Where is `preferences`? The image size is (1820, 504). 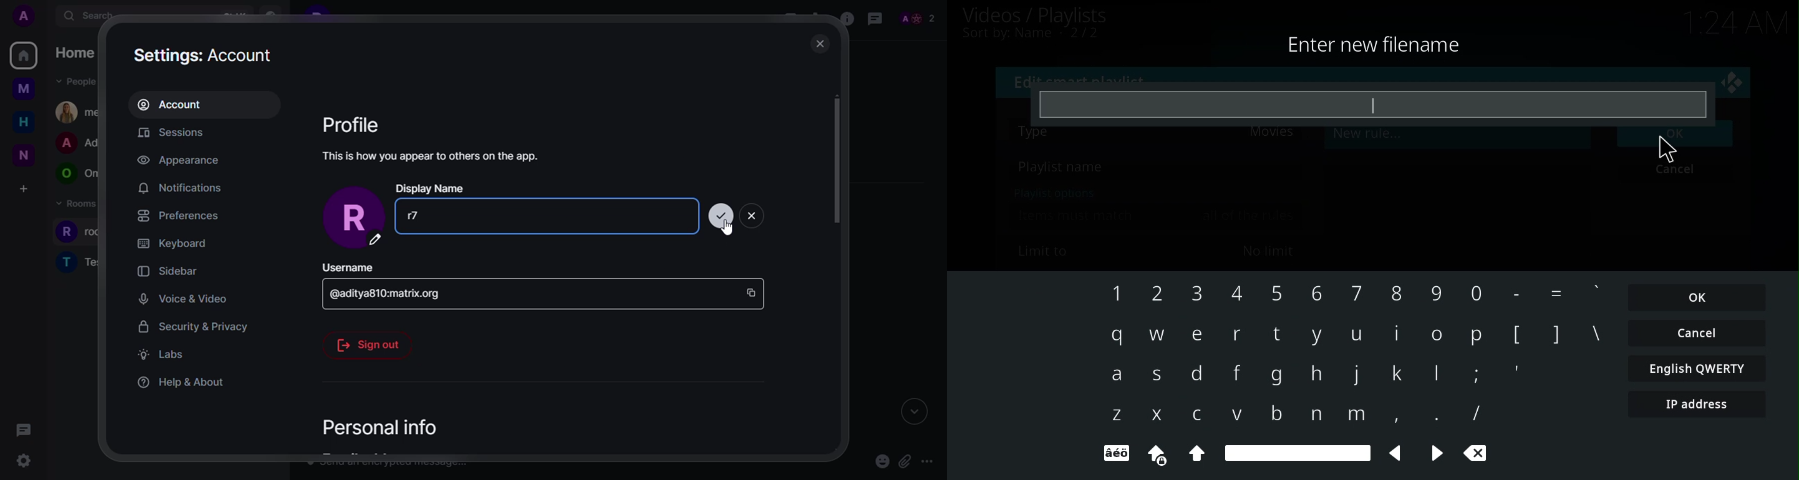 preferences is located at coordinates (176, 214).